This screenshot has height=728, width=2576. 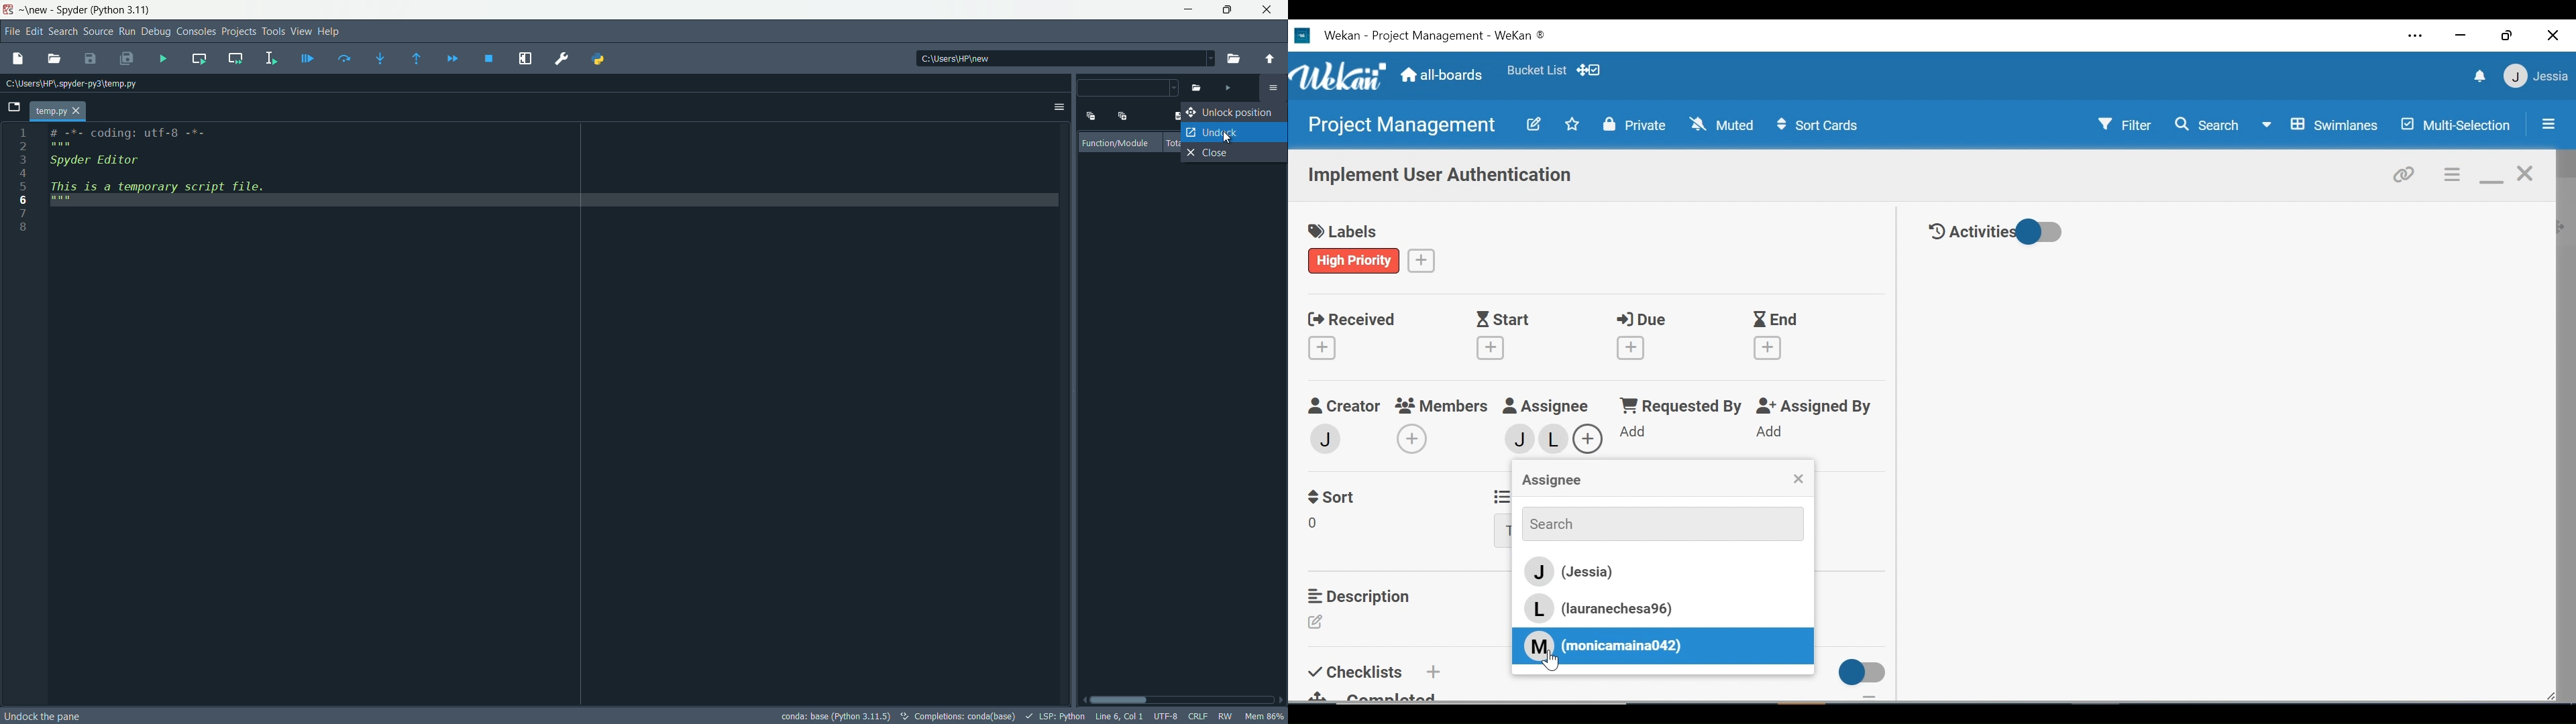 I want to click on Multi-selection, so click(x=2457, y=125).